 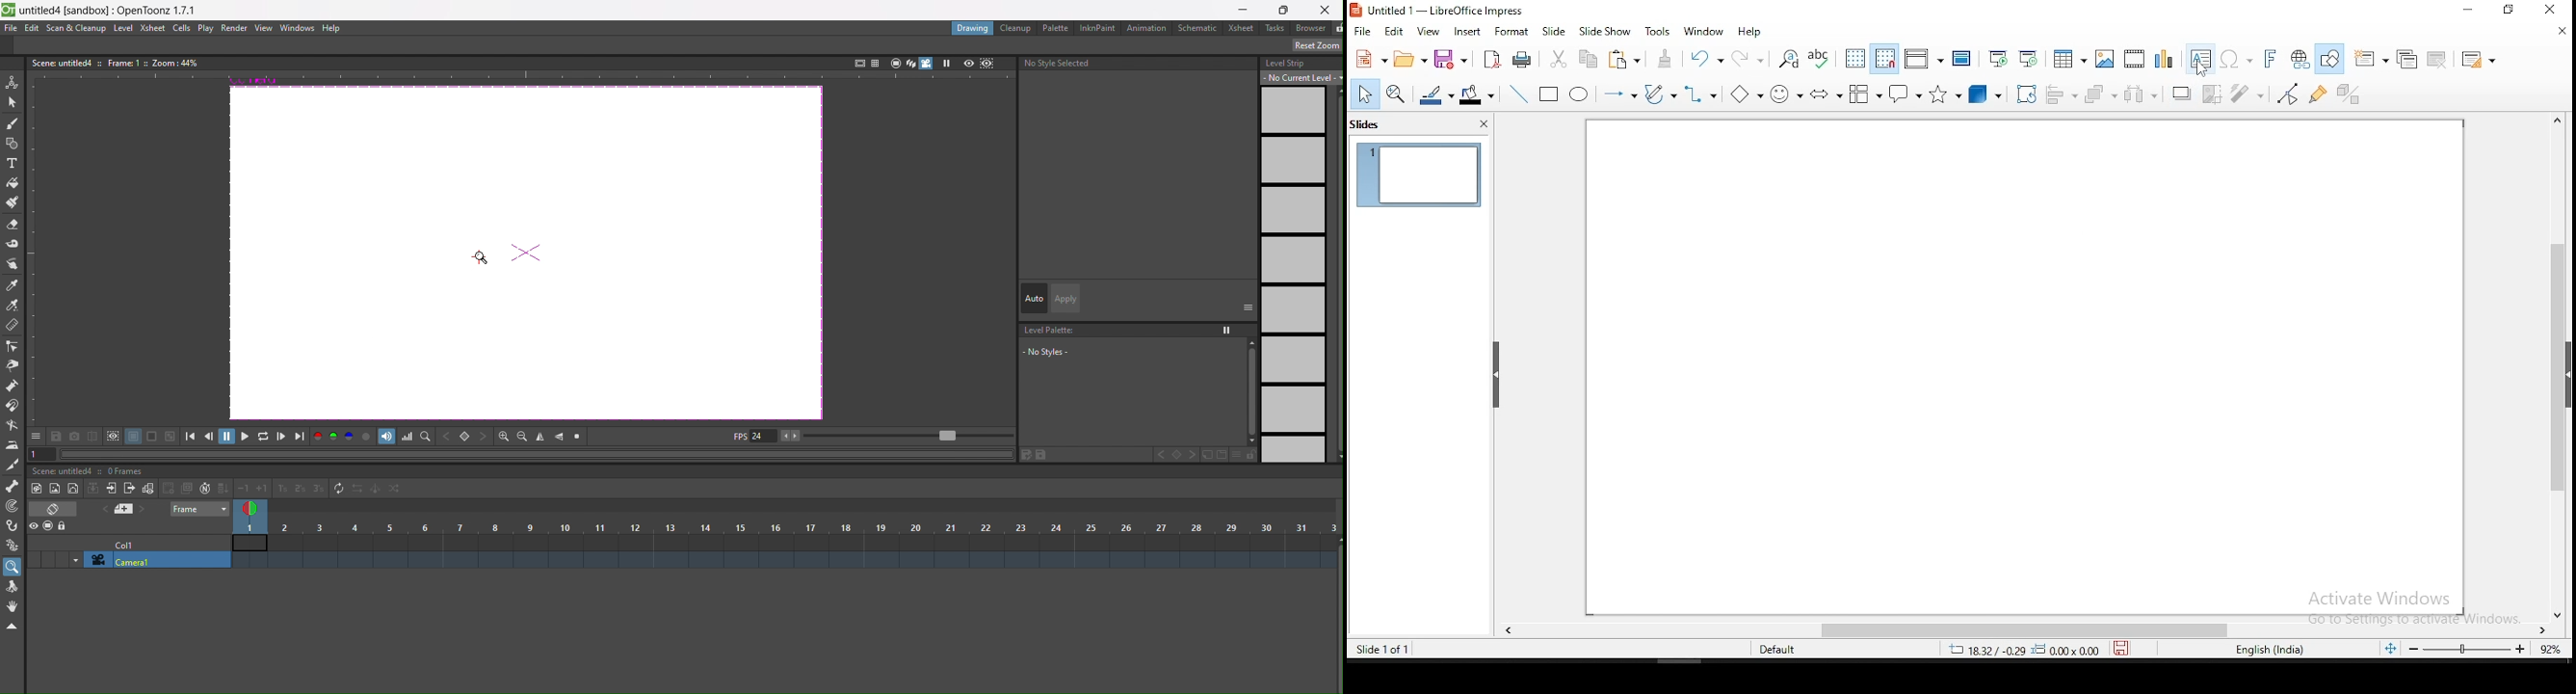 I want to click on rotate, so click(x=2027, y=93).